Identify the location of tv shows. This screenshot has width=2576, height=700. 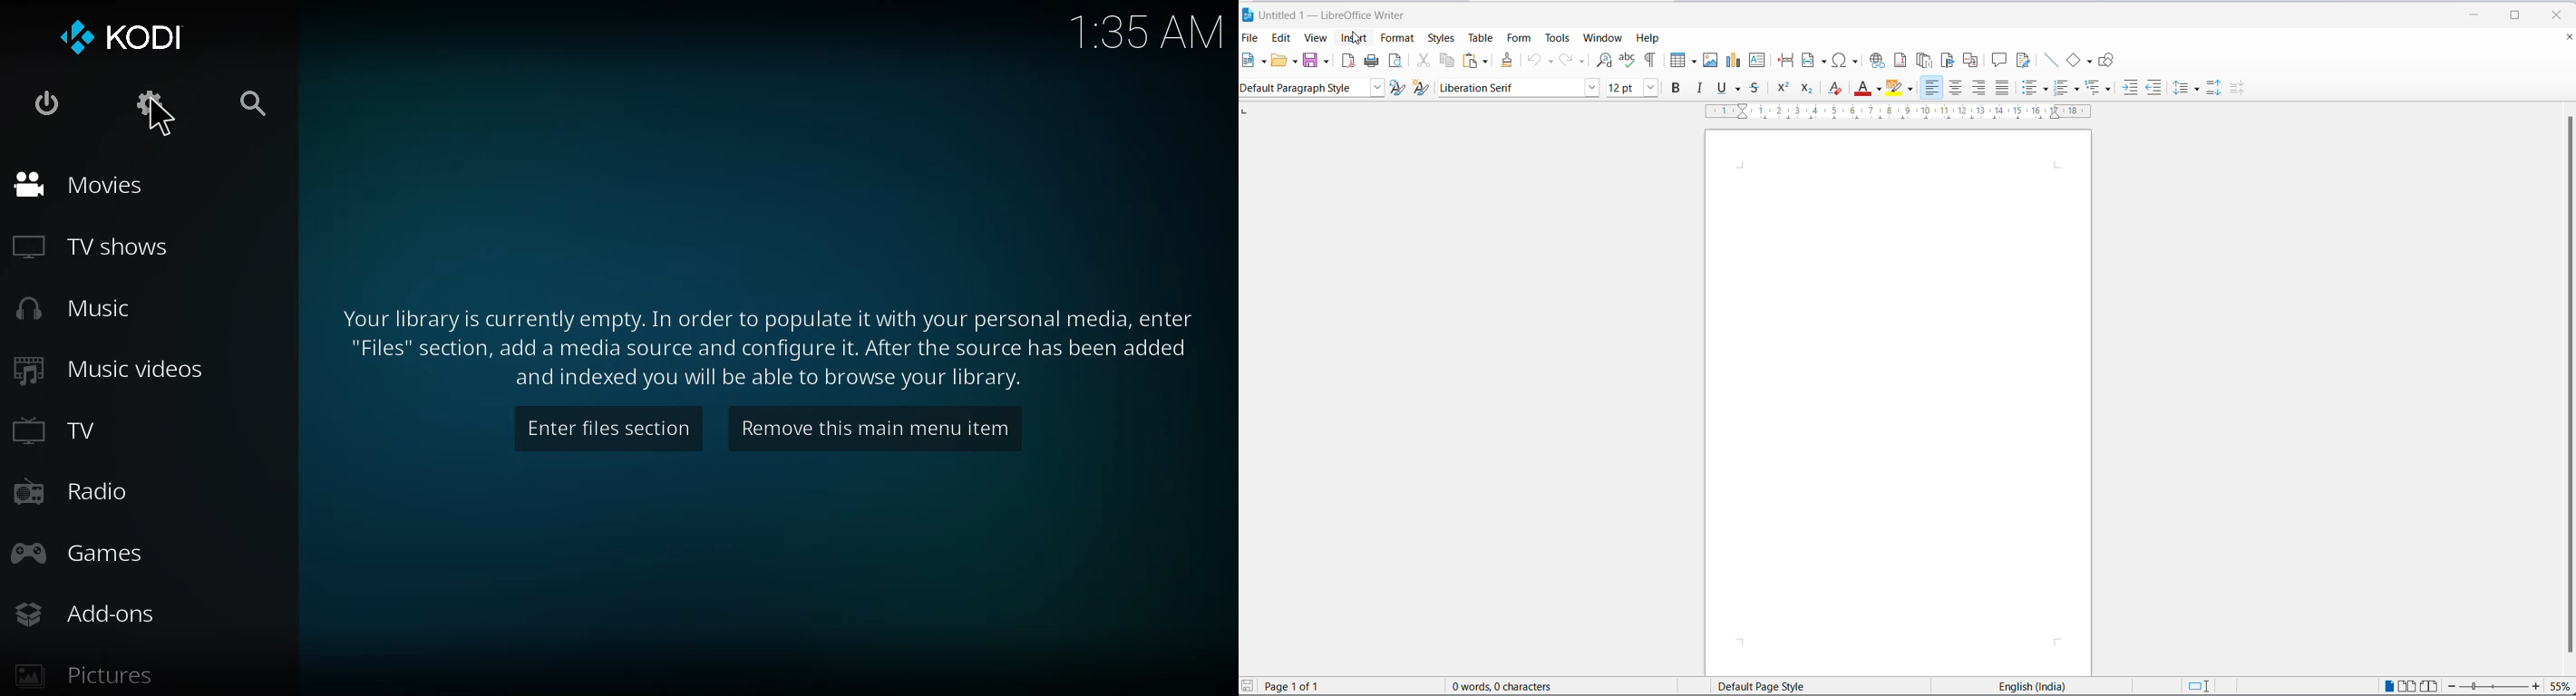
(96, 245).